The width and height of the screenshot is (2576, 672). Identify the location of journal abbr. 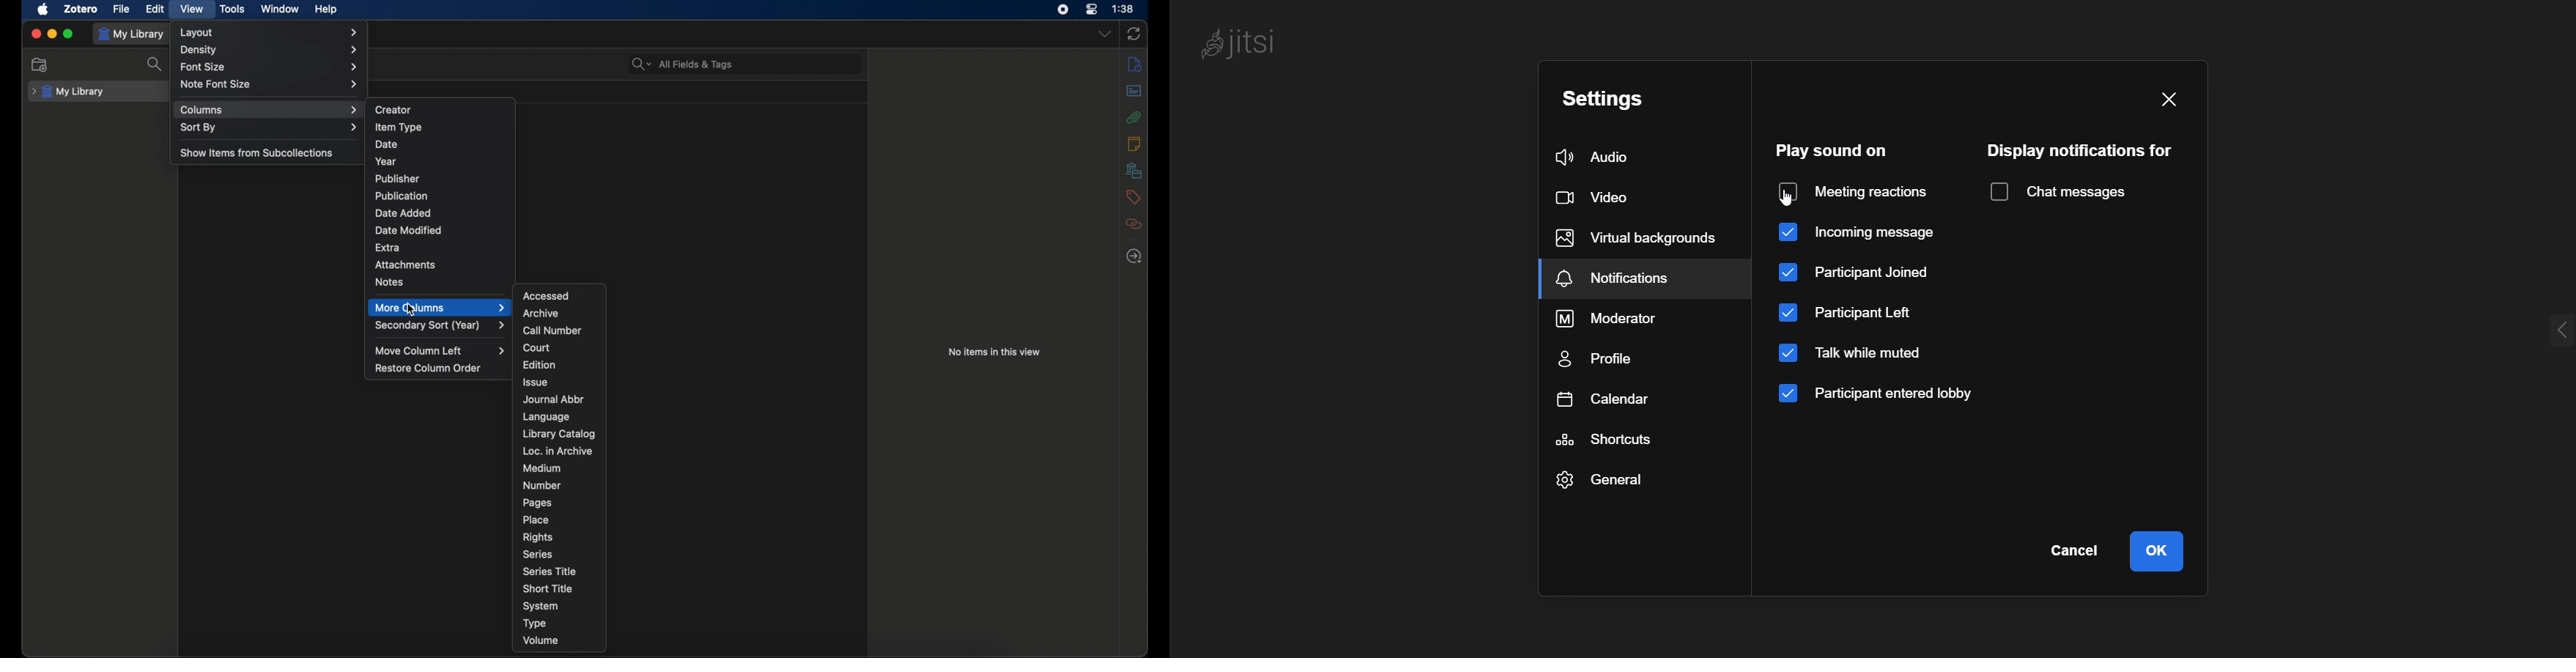
(555, 400).